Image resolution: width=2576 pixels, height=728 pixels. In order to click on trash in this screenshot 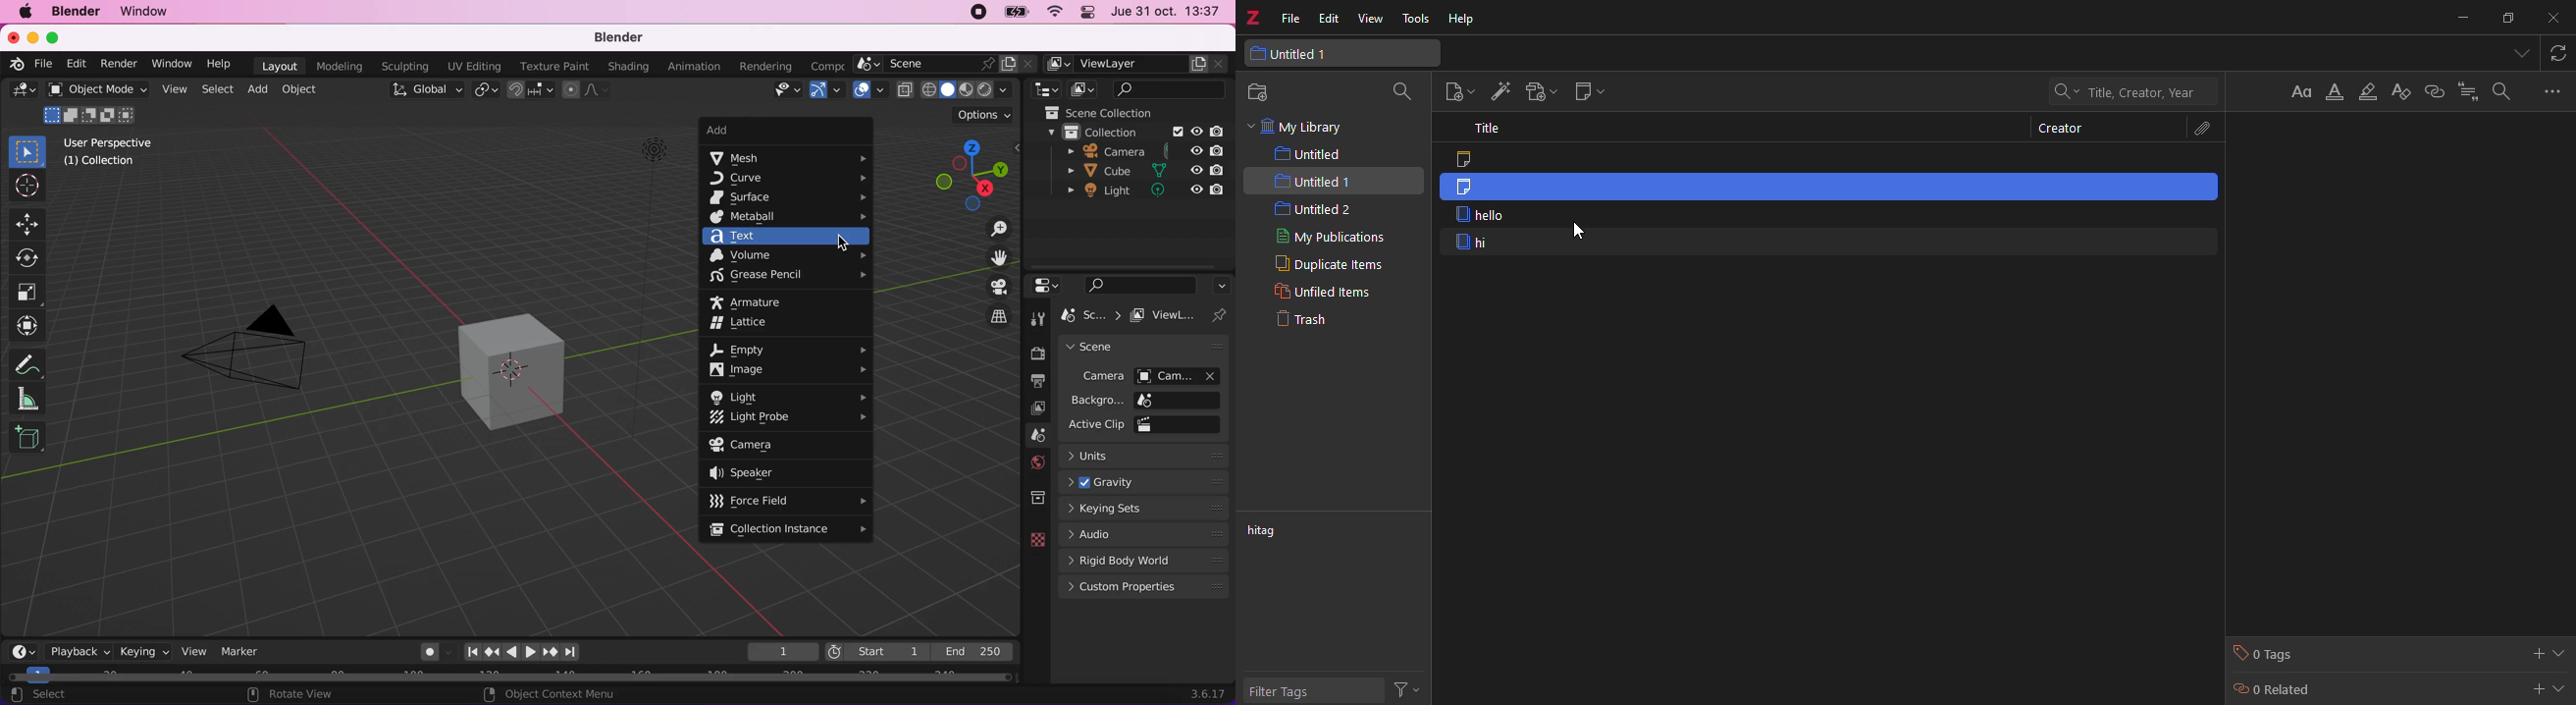, I will do `click(1308, 319)`.